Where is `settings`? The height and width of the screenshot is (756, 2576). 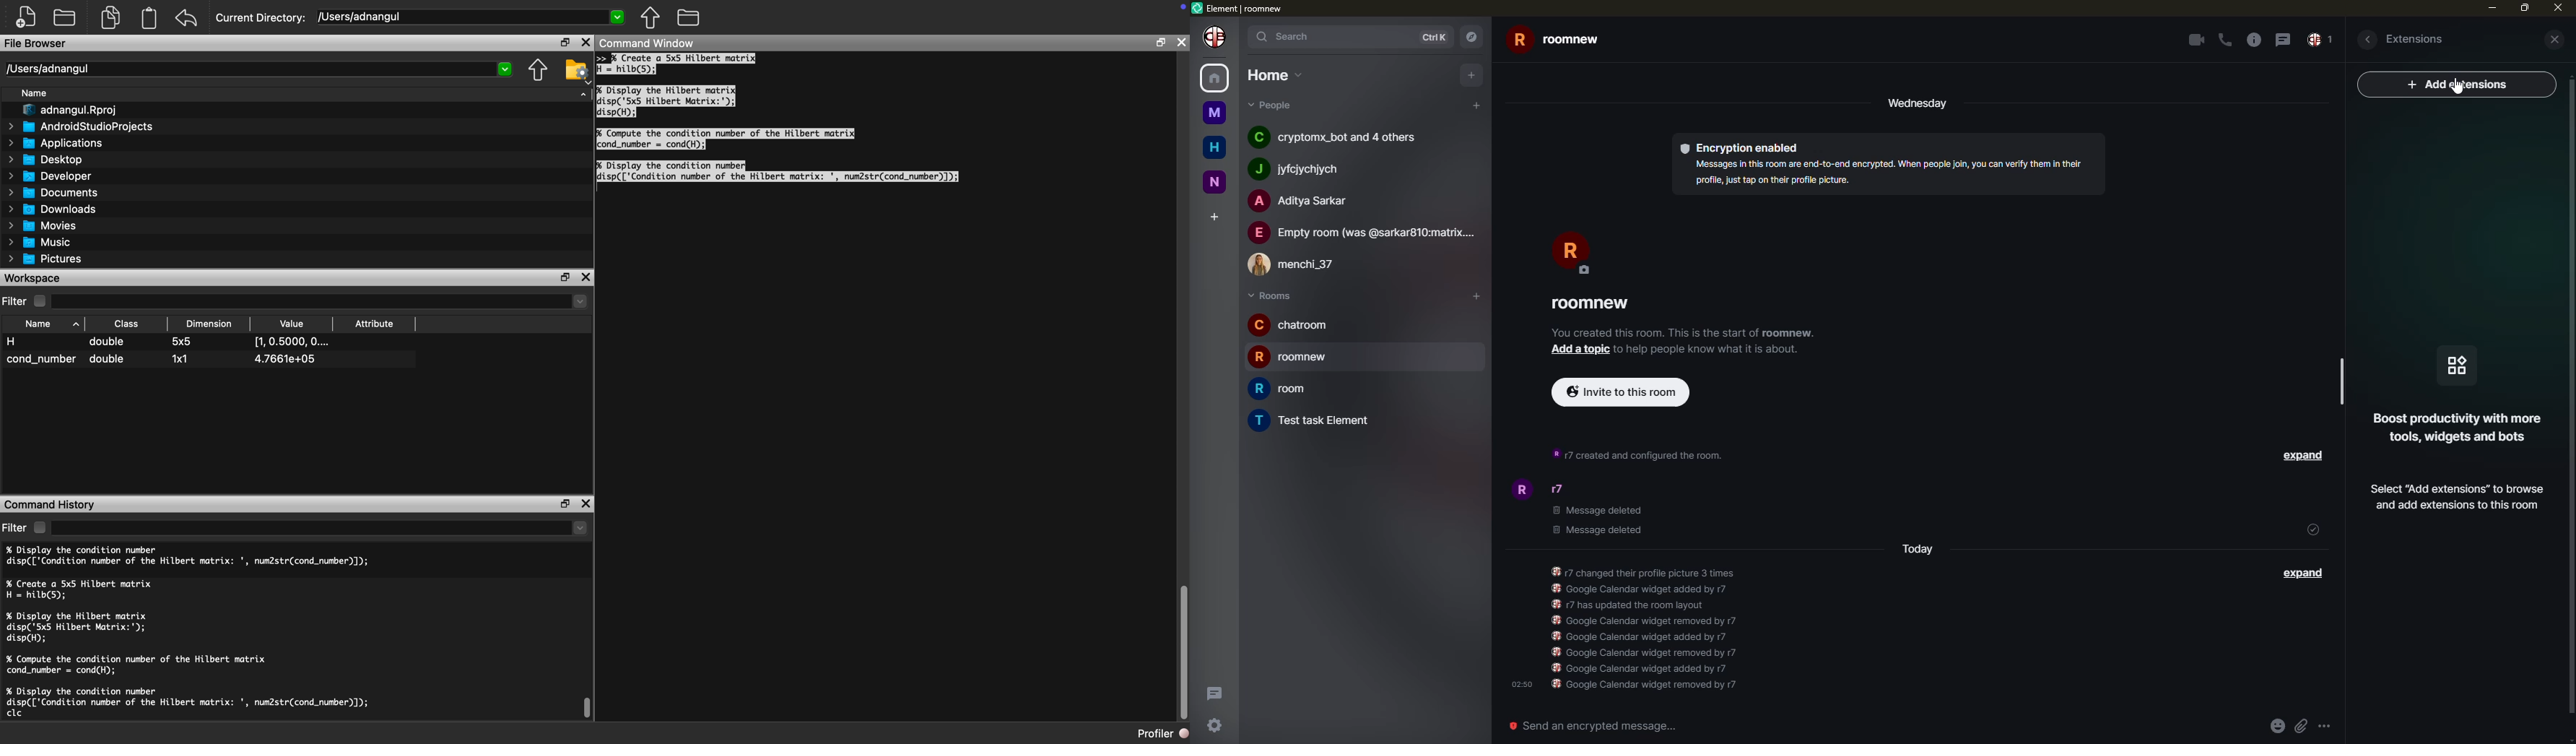
settings is located at coordinates (1219, 729).